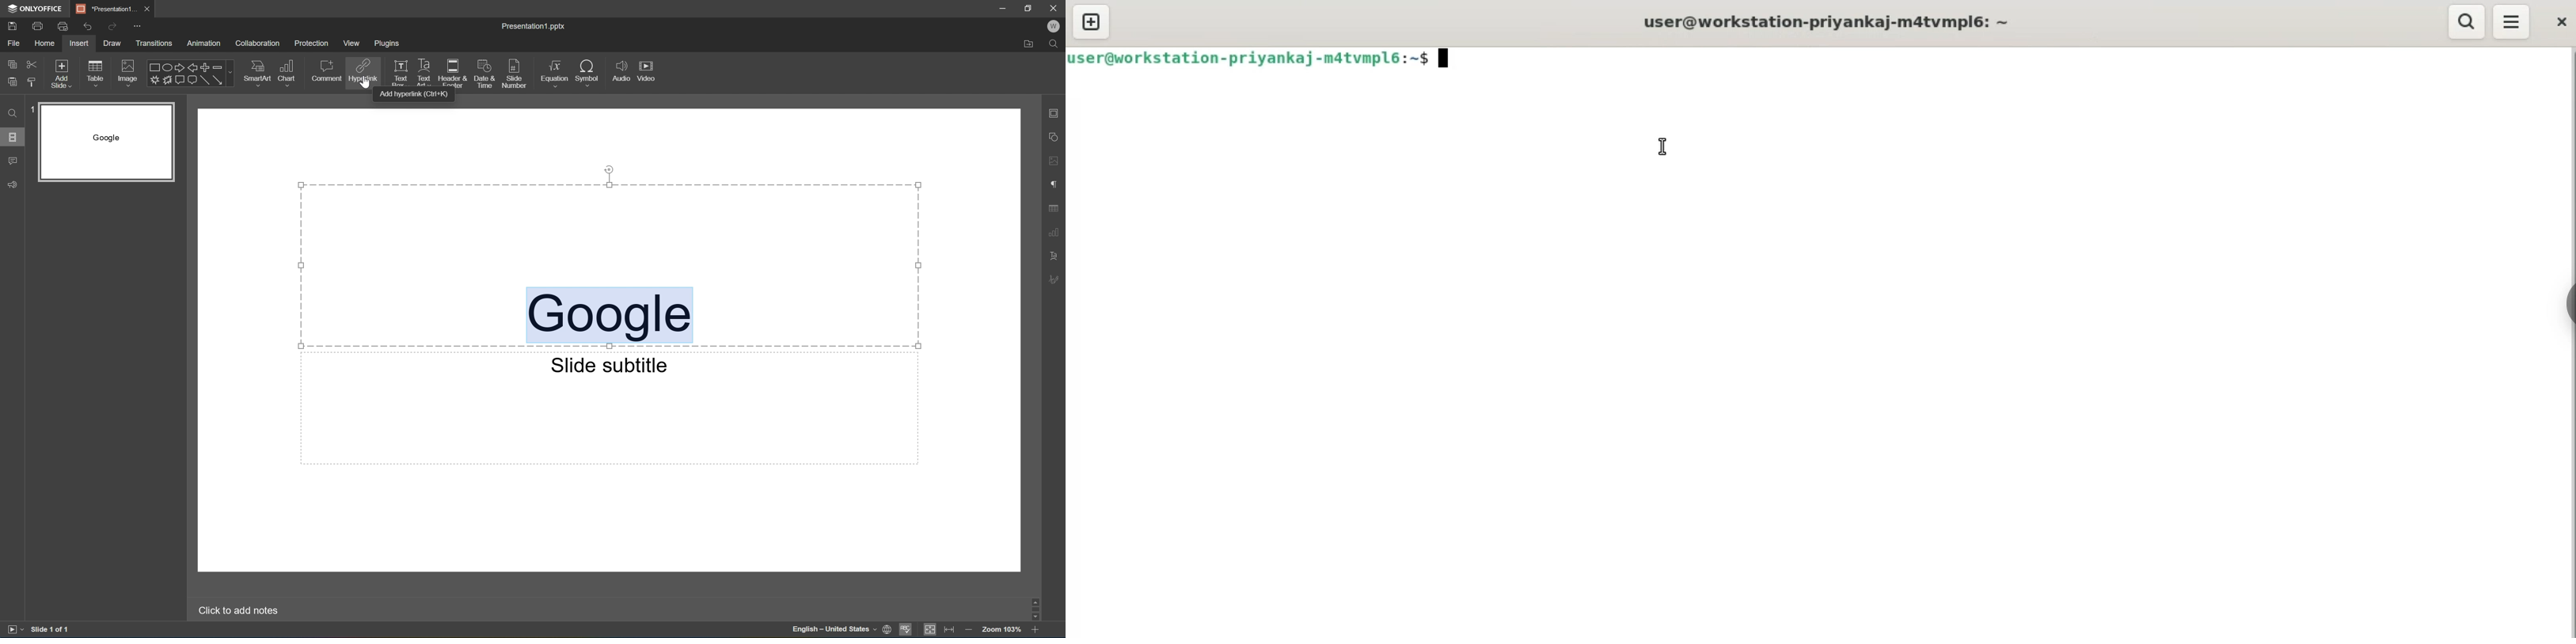 This screenshot has width=2576, height=644. What do you see at coordinates (610, 364) in the screenshot?
I see `Slide subtitle` at bounding box center [610, 364].